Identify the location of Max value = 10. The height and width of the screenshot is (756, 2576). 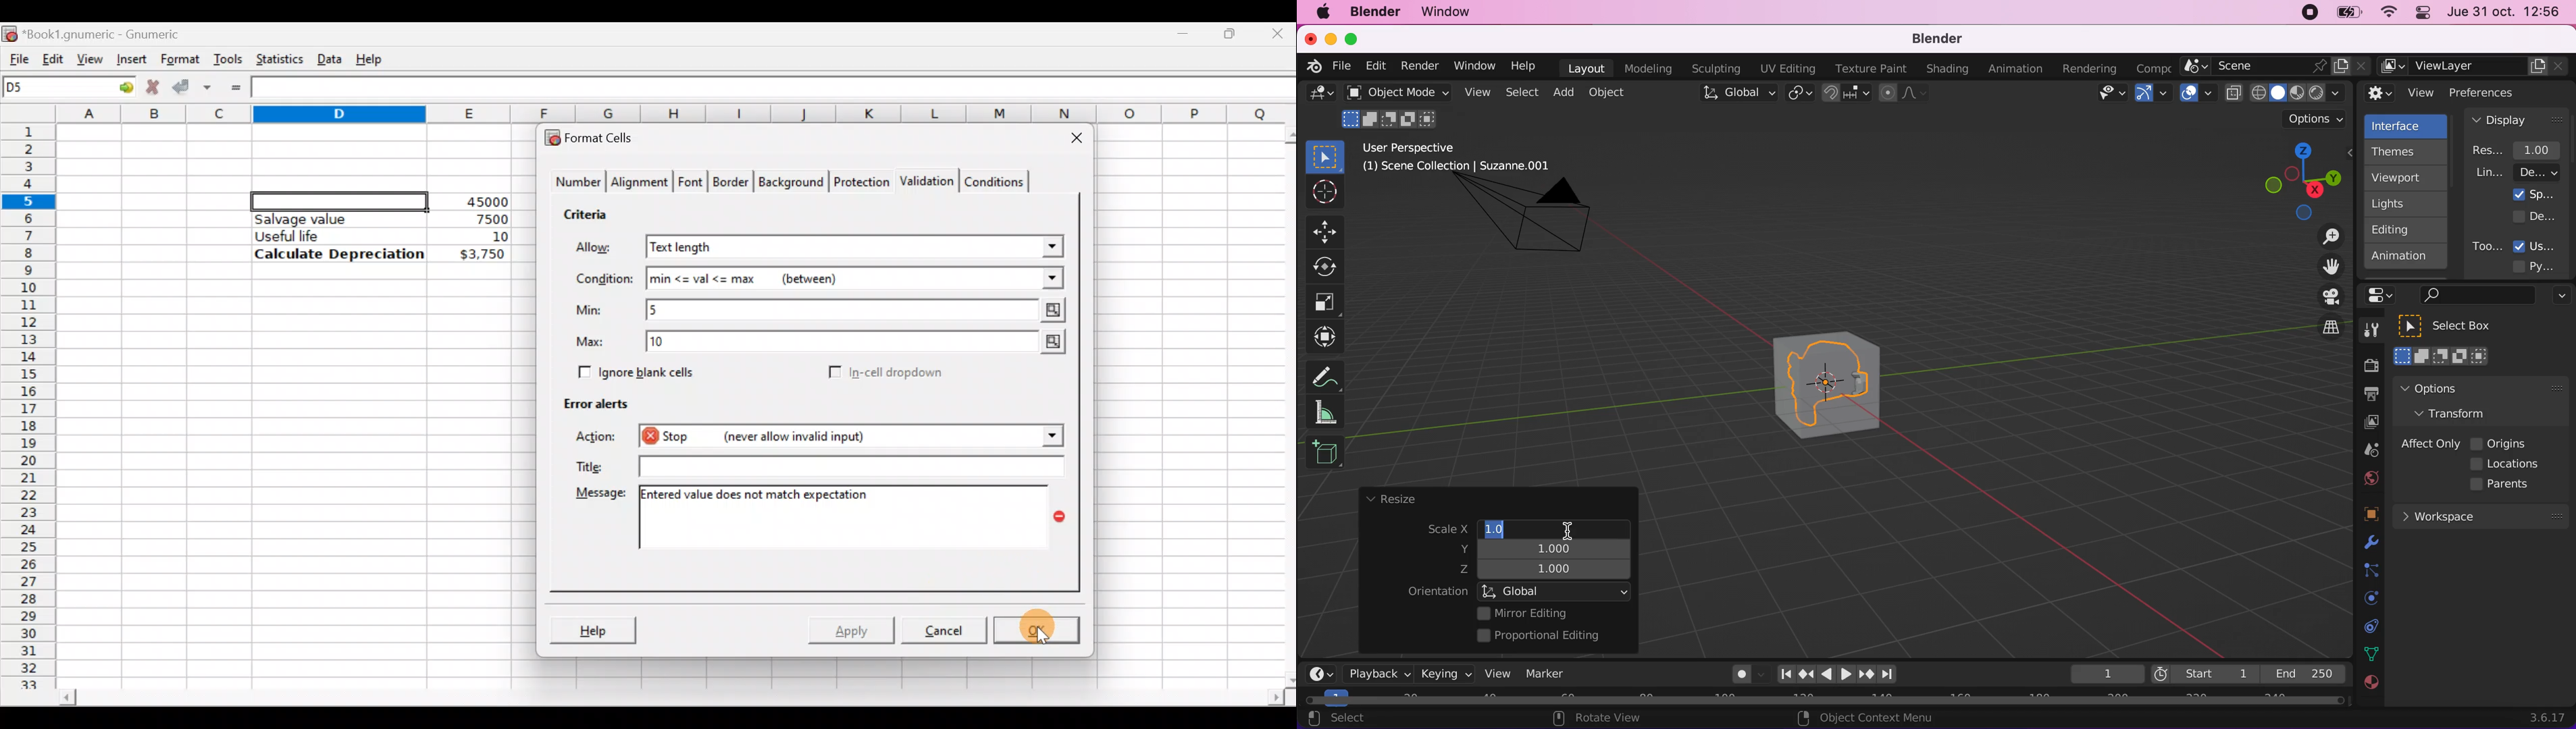
(859, 344).